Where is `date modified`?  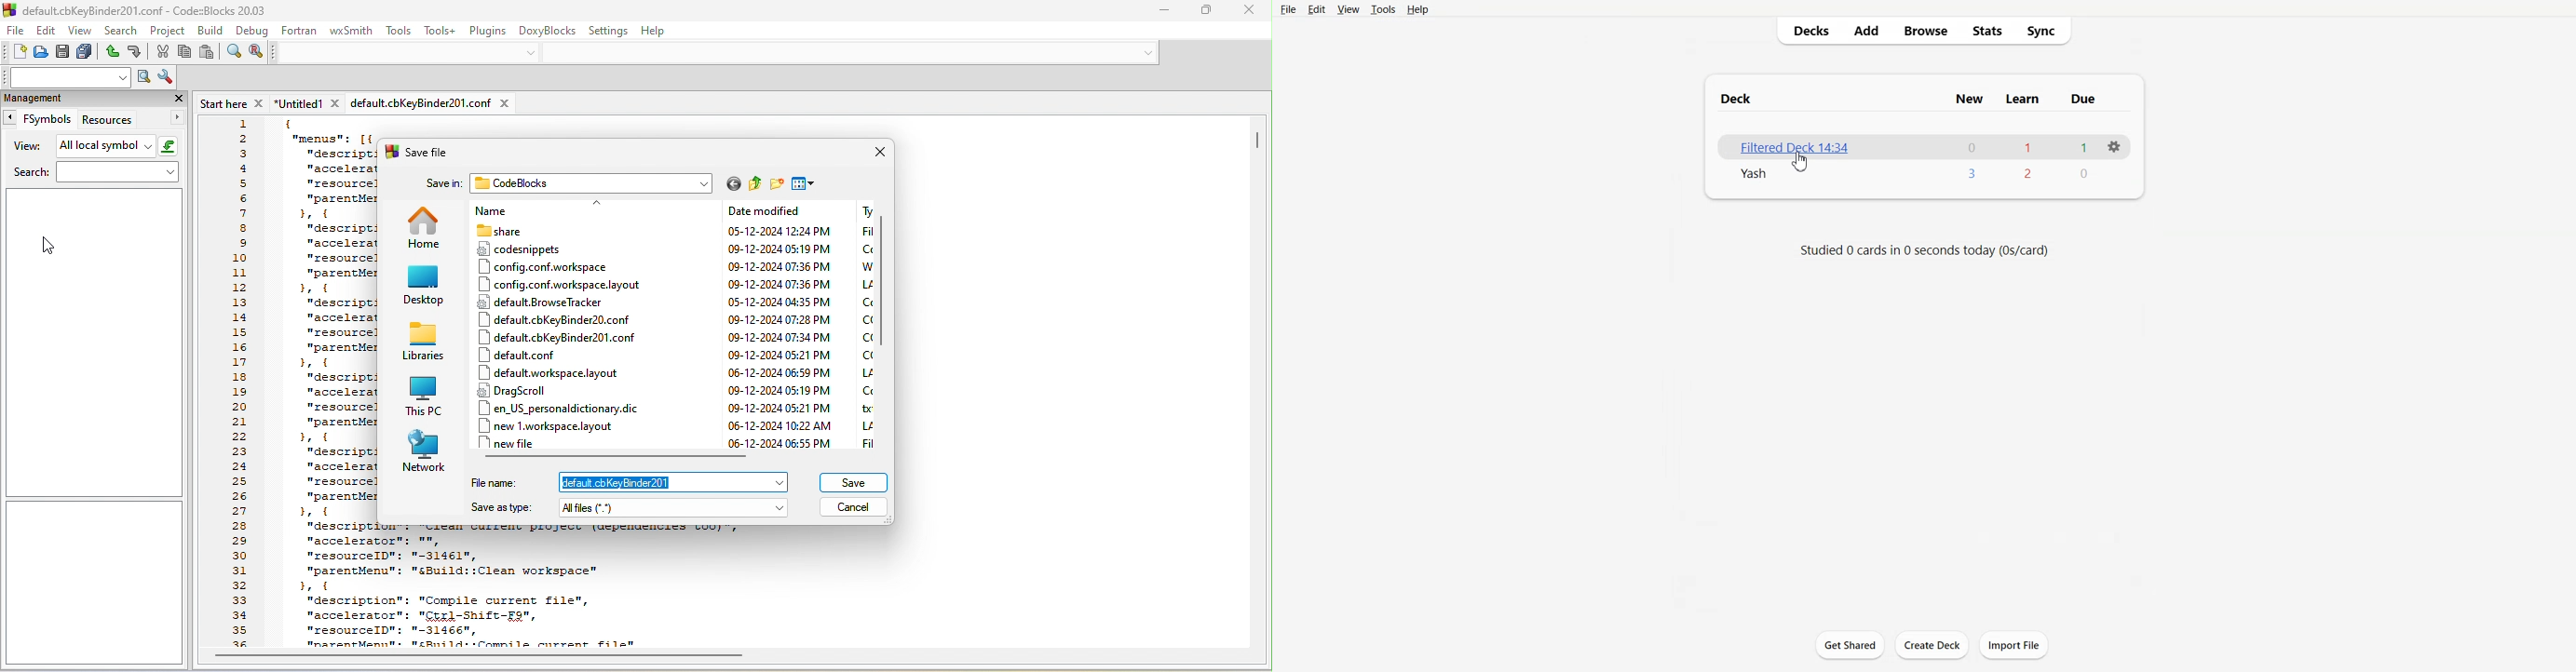 date modified is located at coordinates (785, 326).